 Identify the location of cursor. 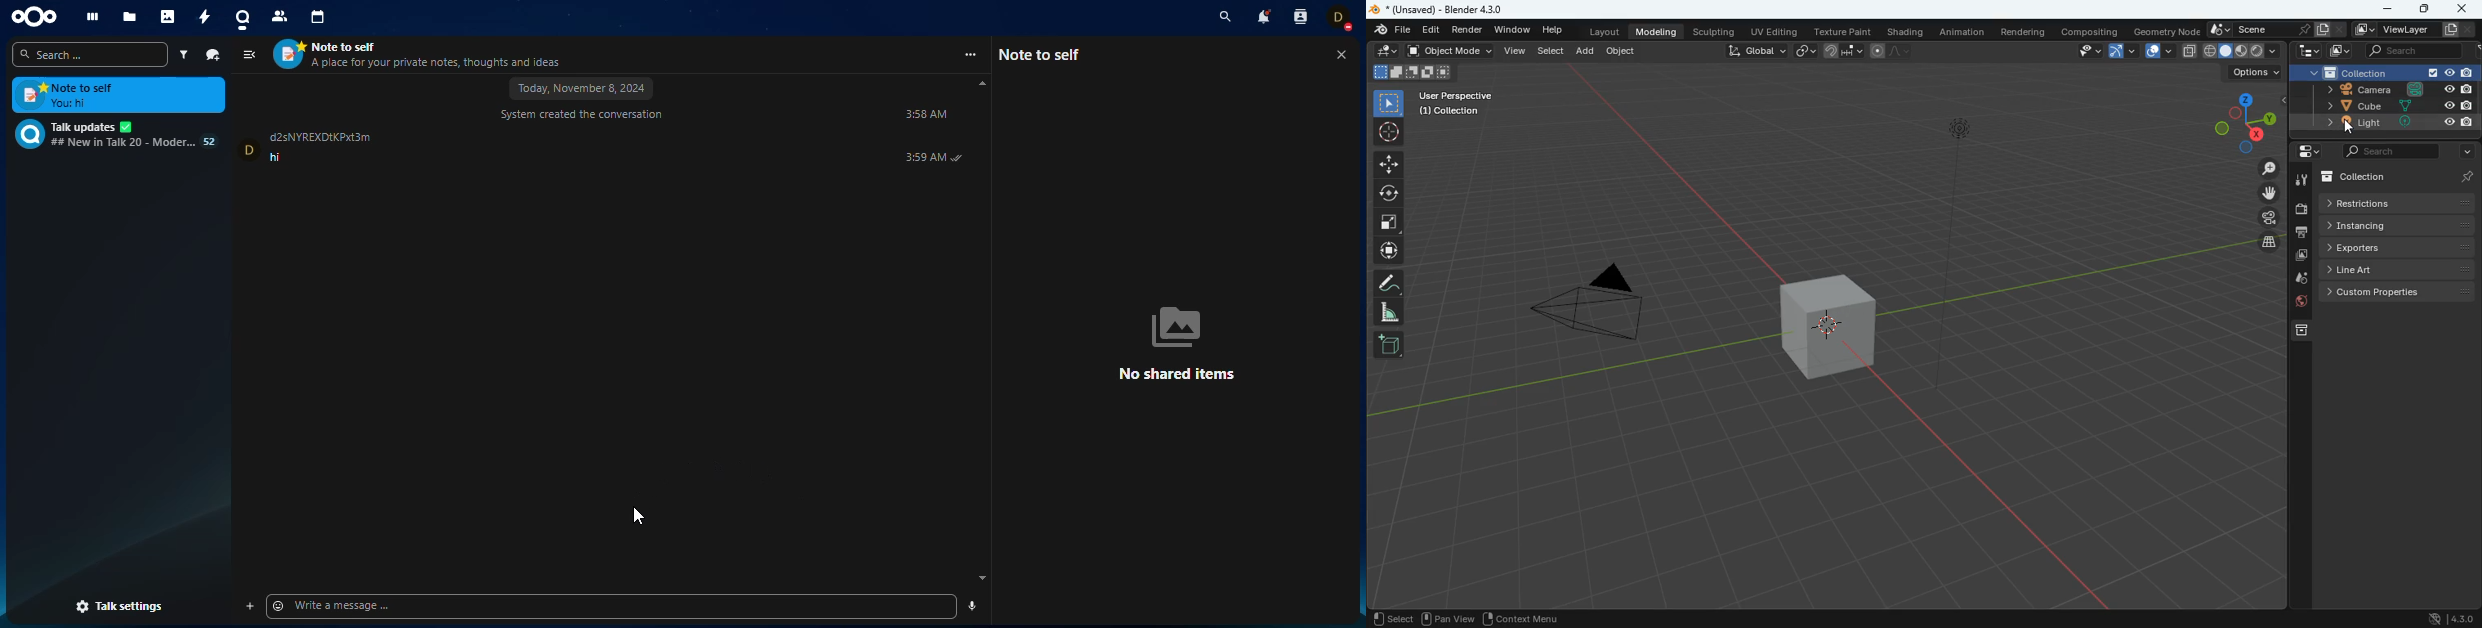
(632, 514).